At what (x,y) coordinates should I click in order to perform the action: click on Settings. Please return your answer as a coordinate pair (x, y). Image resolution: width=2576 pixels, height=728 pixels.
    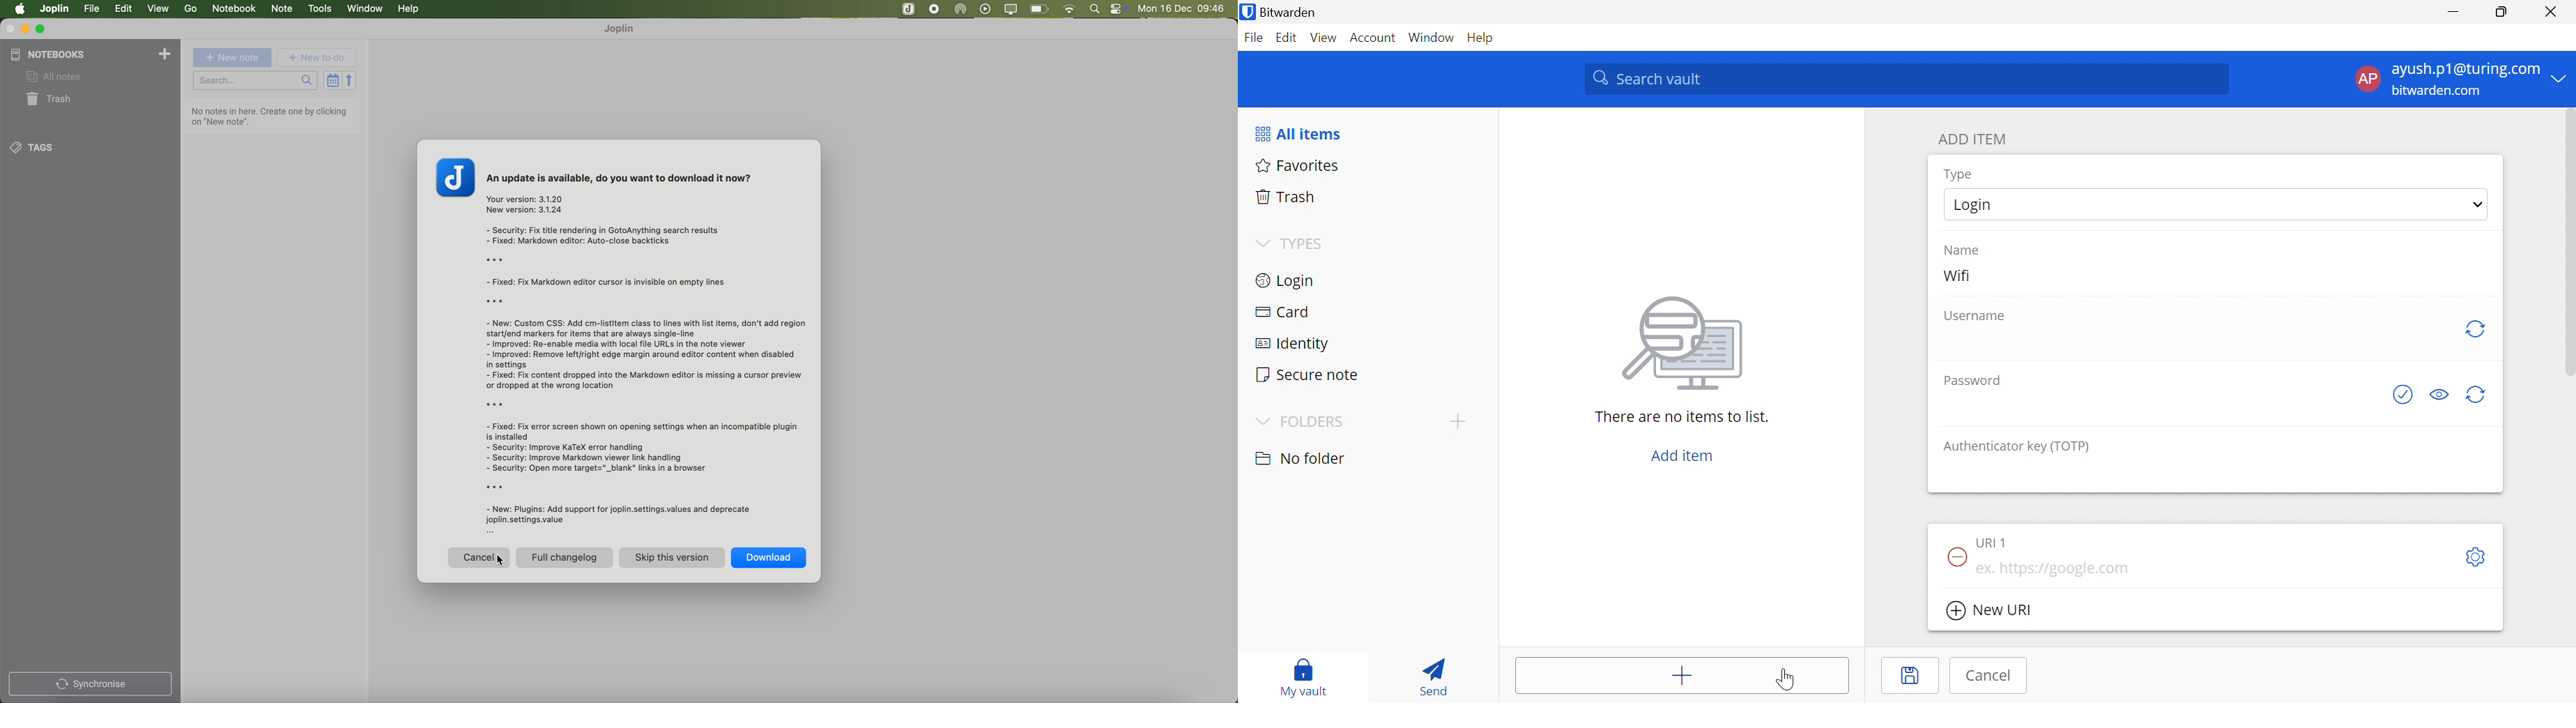
    Looking at the image, I should click on (2478, 558).